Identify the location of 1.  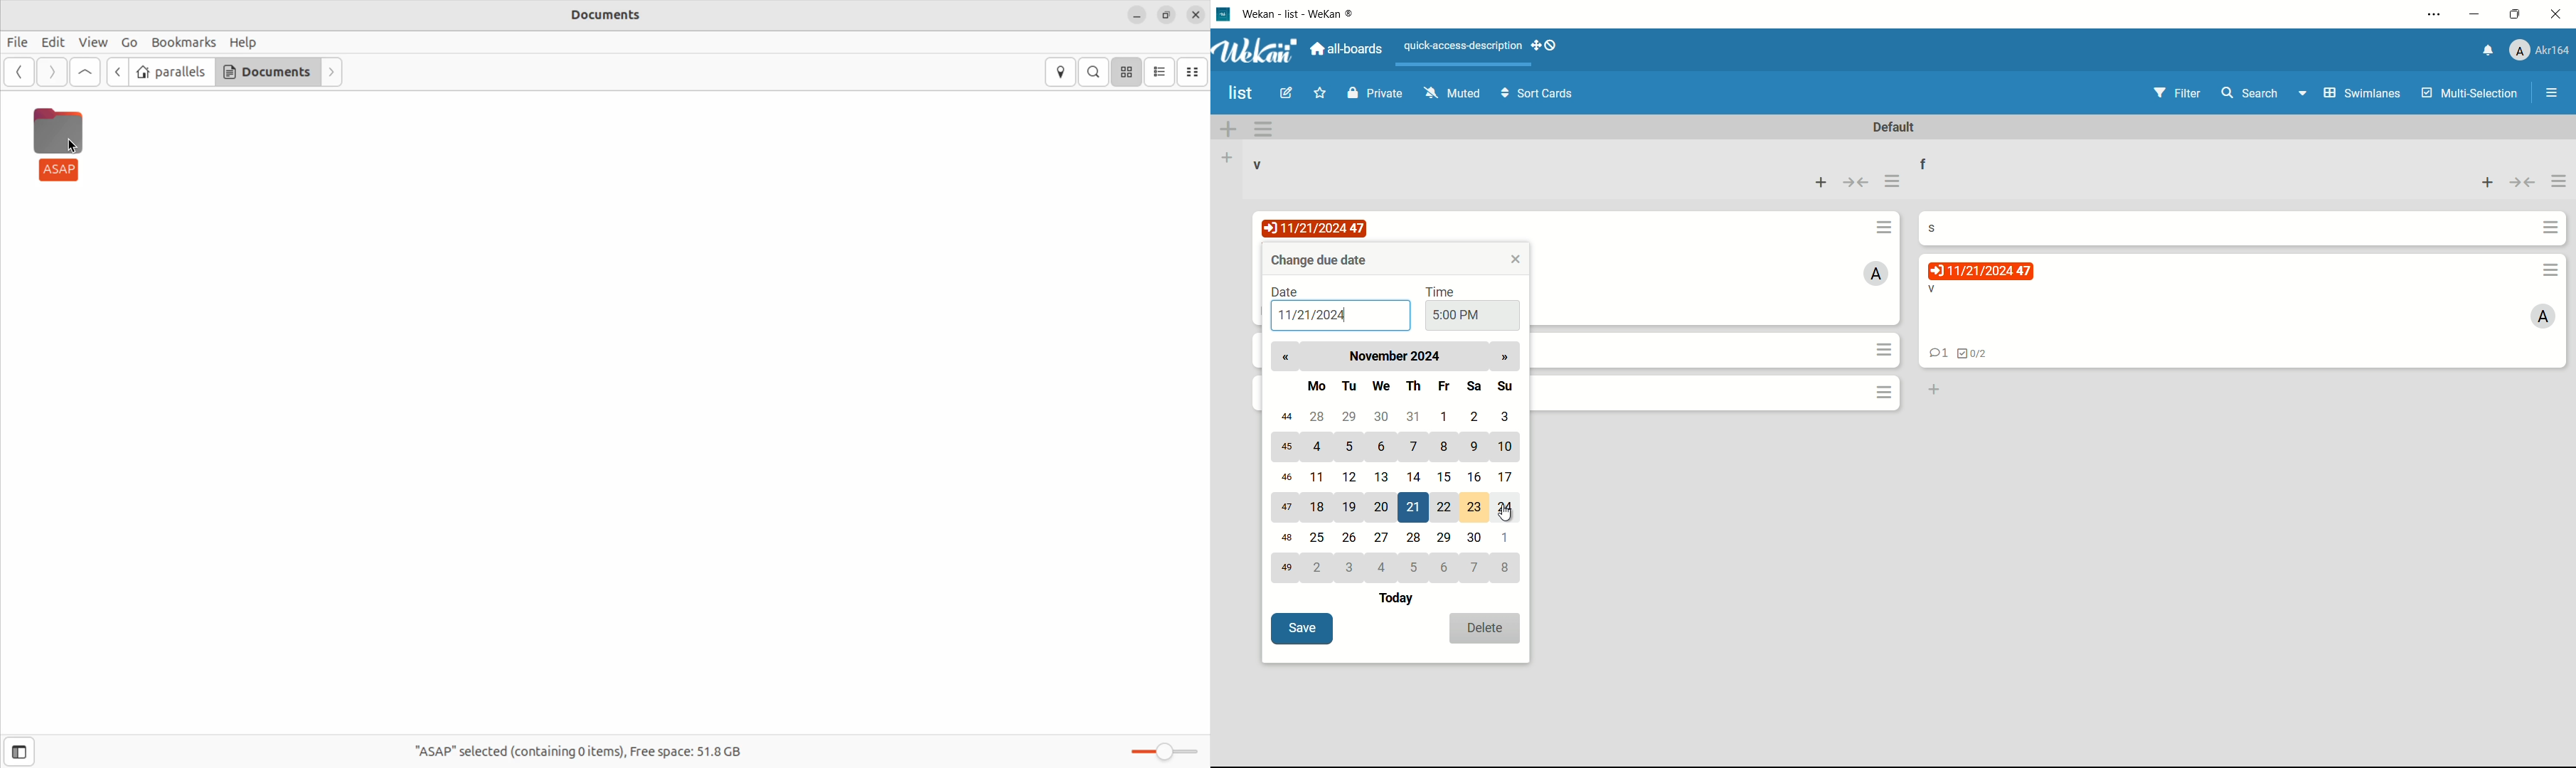
(1445, 416).